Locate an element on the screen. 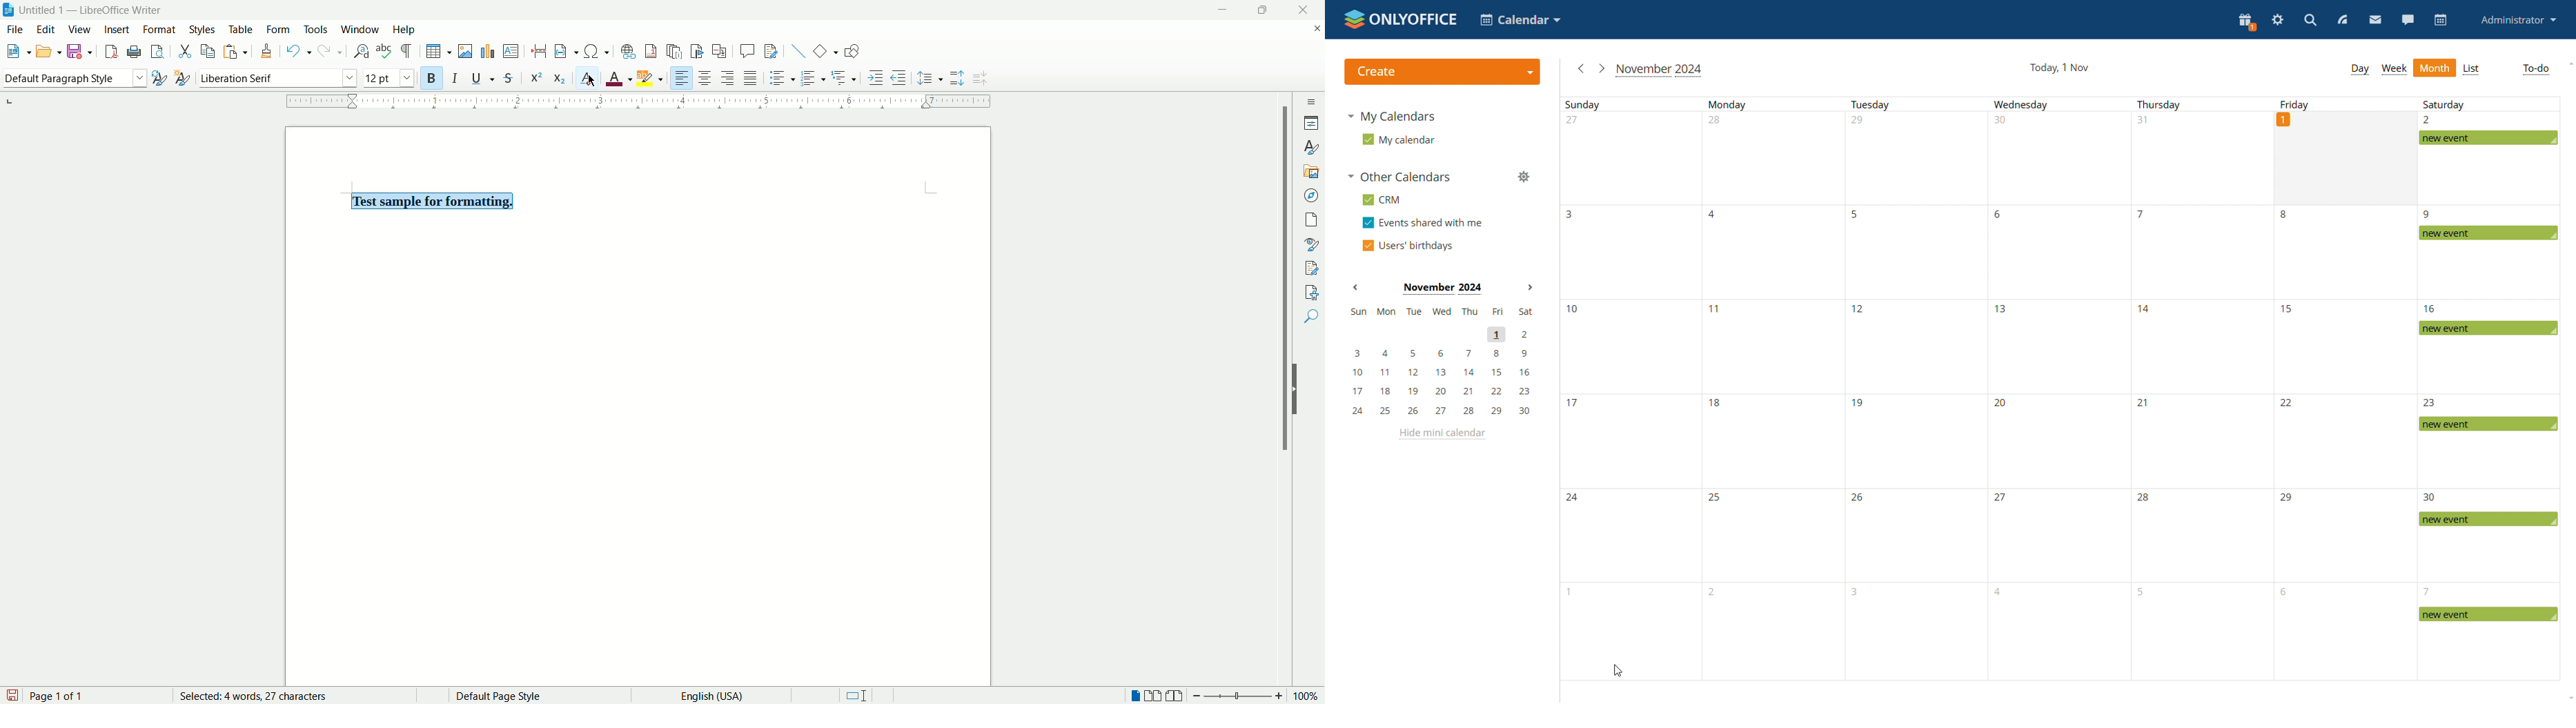  settings is located at coordinates (2278, 21).